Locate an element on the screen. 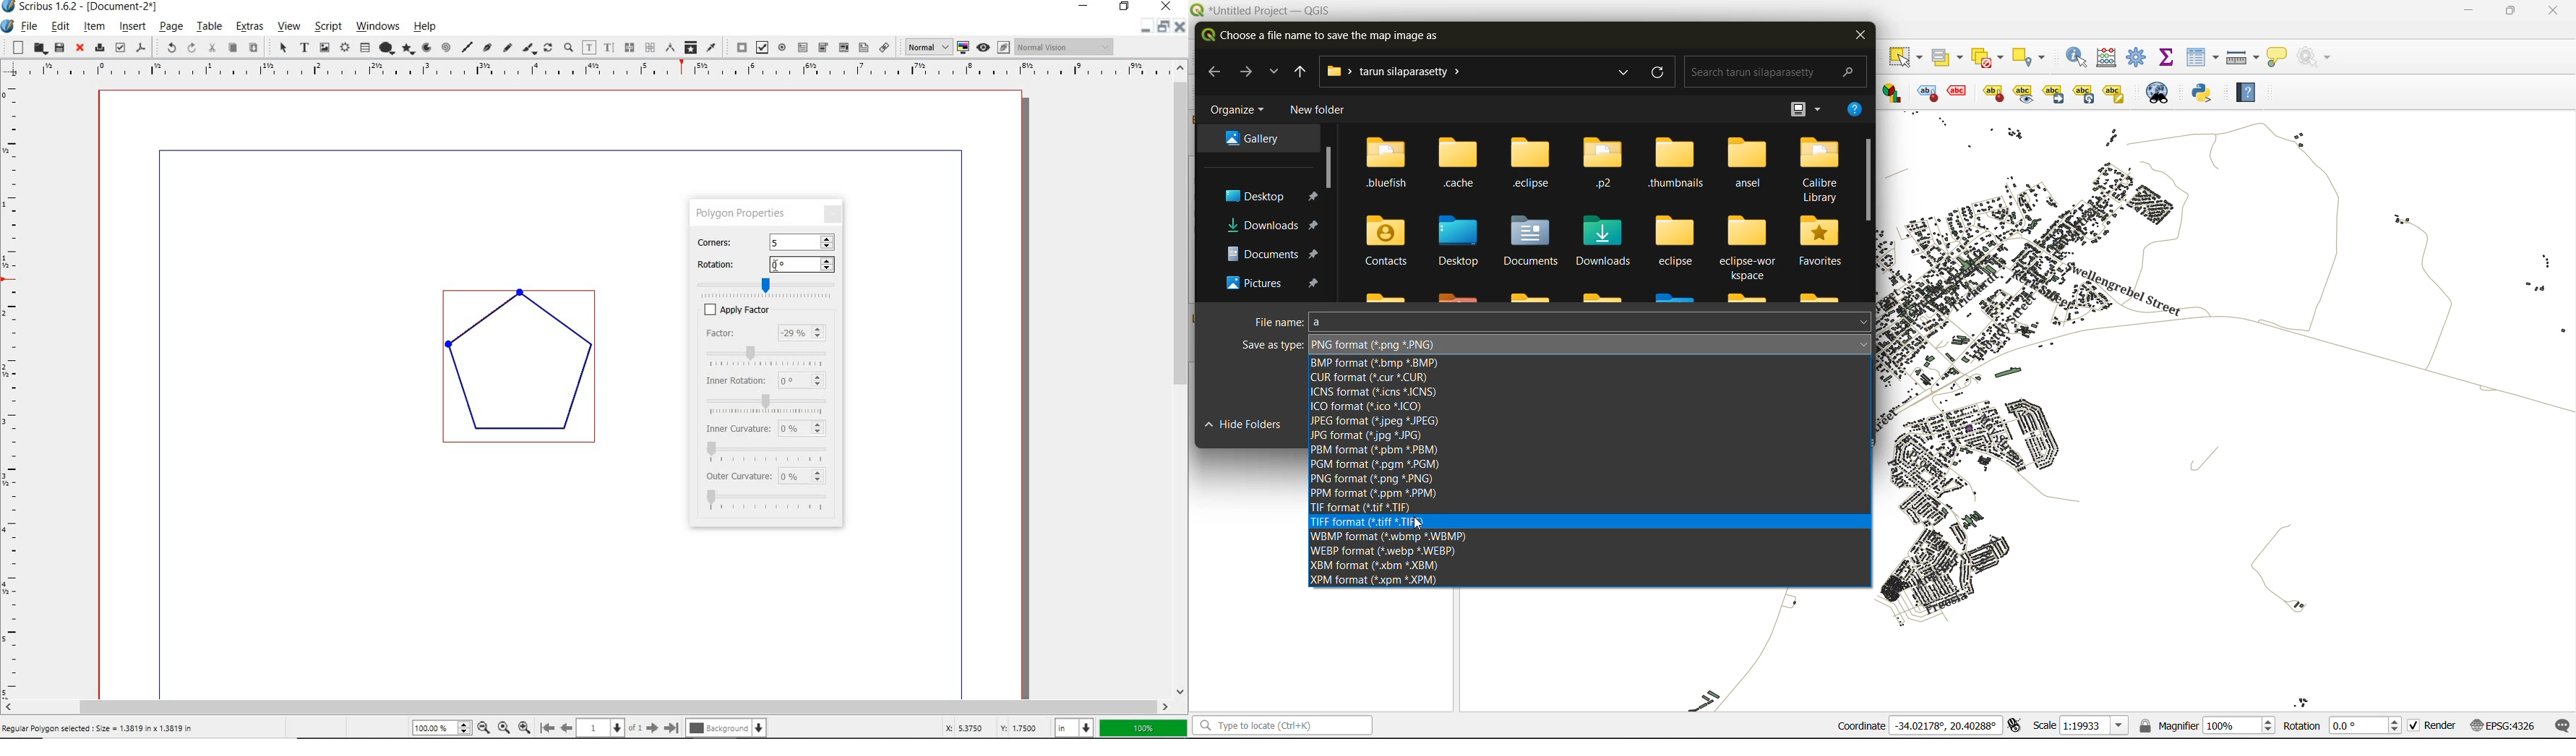 The height and width of the screenshot is (756, 2576). hide folders is located at coordinates (1255, 427).